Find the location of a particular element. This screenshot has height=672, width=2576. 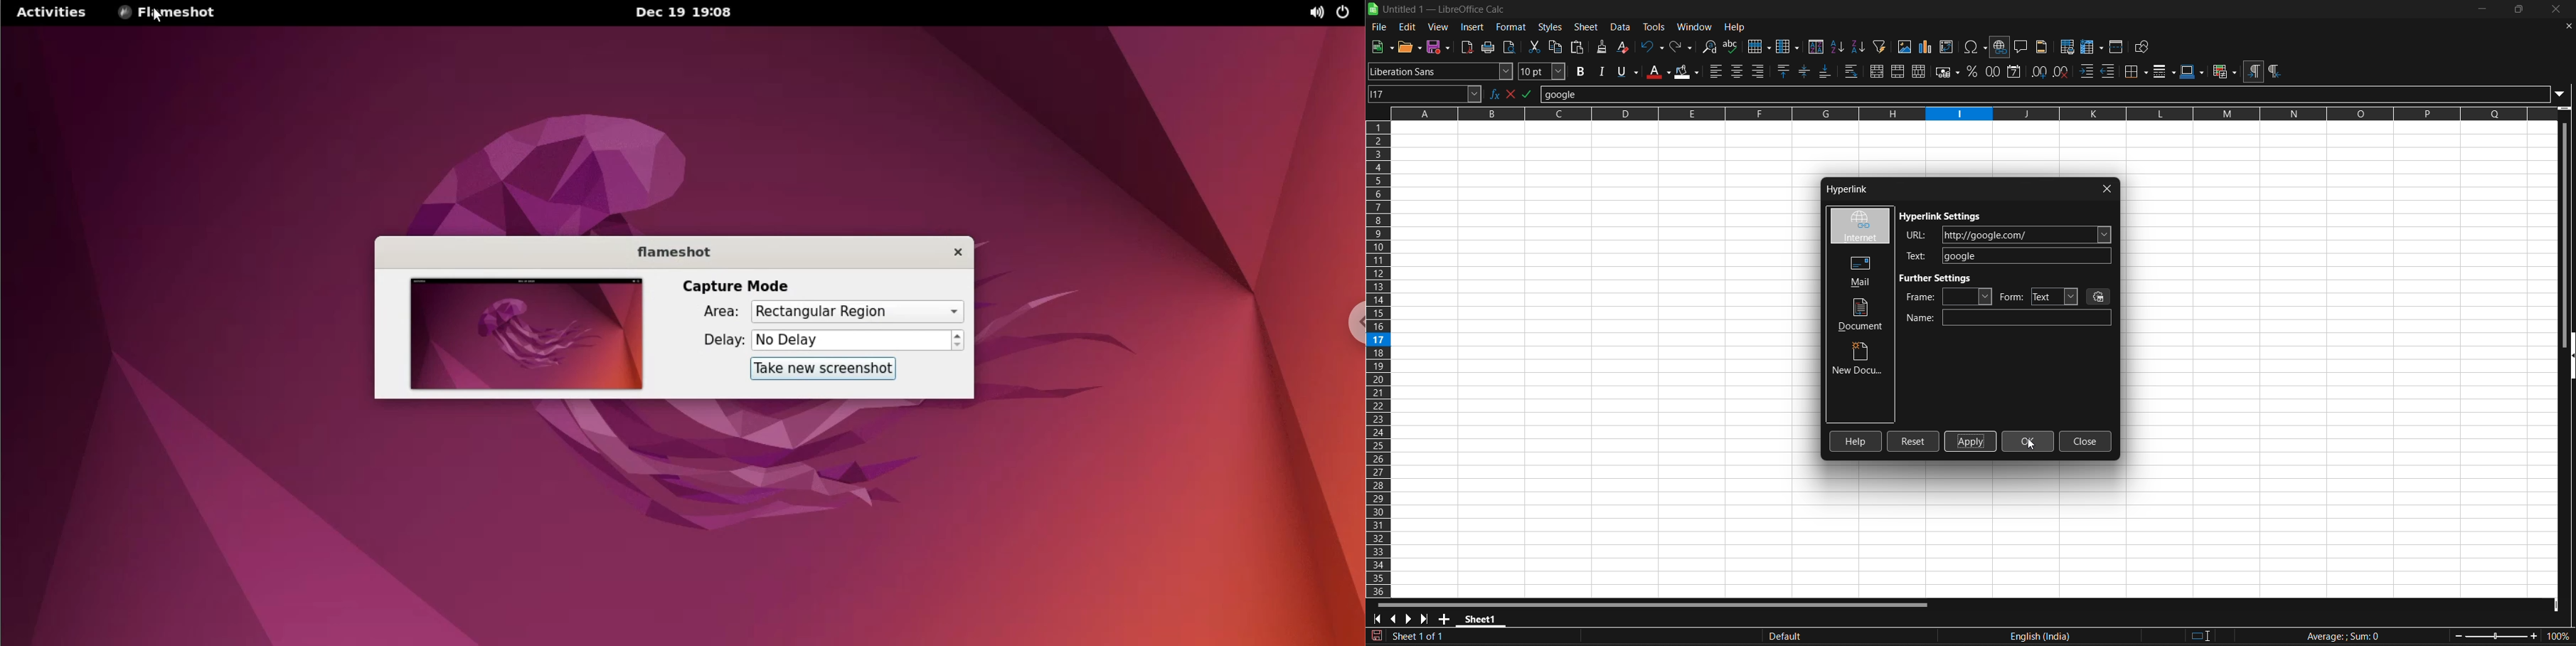

zoom factor is located at coordinates (2513, 635).